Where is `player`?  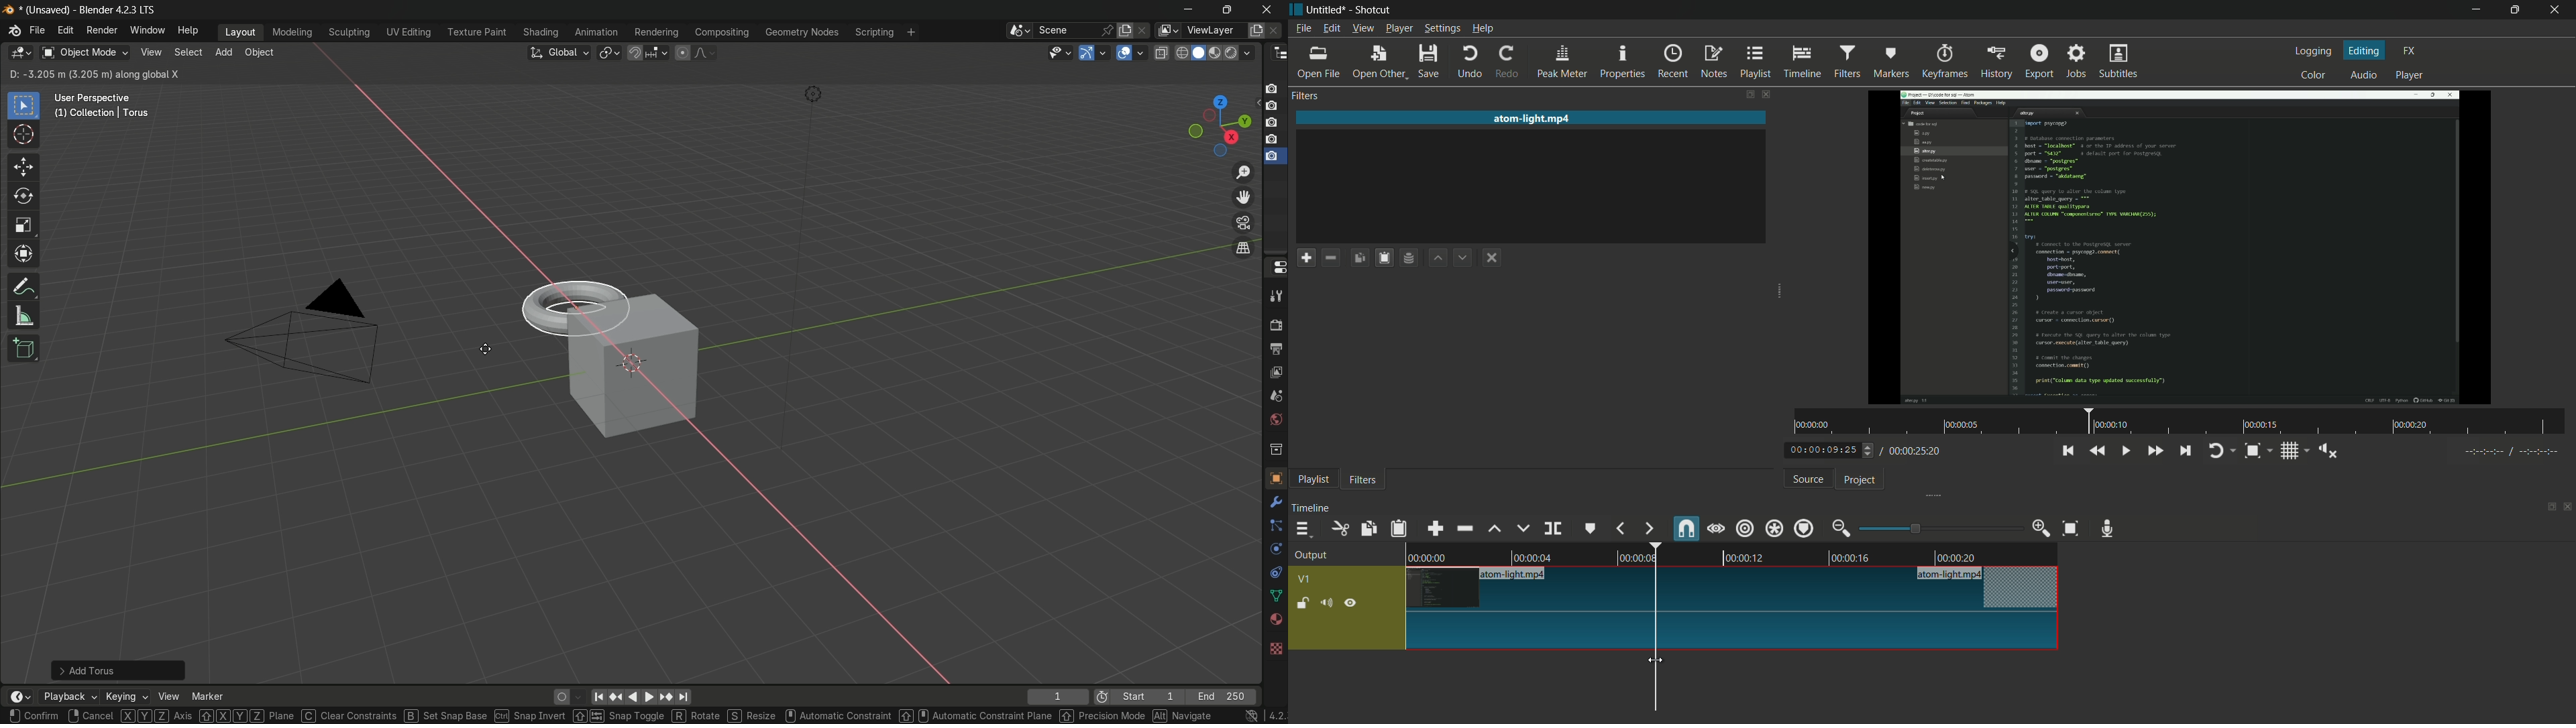
player is located at coordinates (2412, 77).